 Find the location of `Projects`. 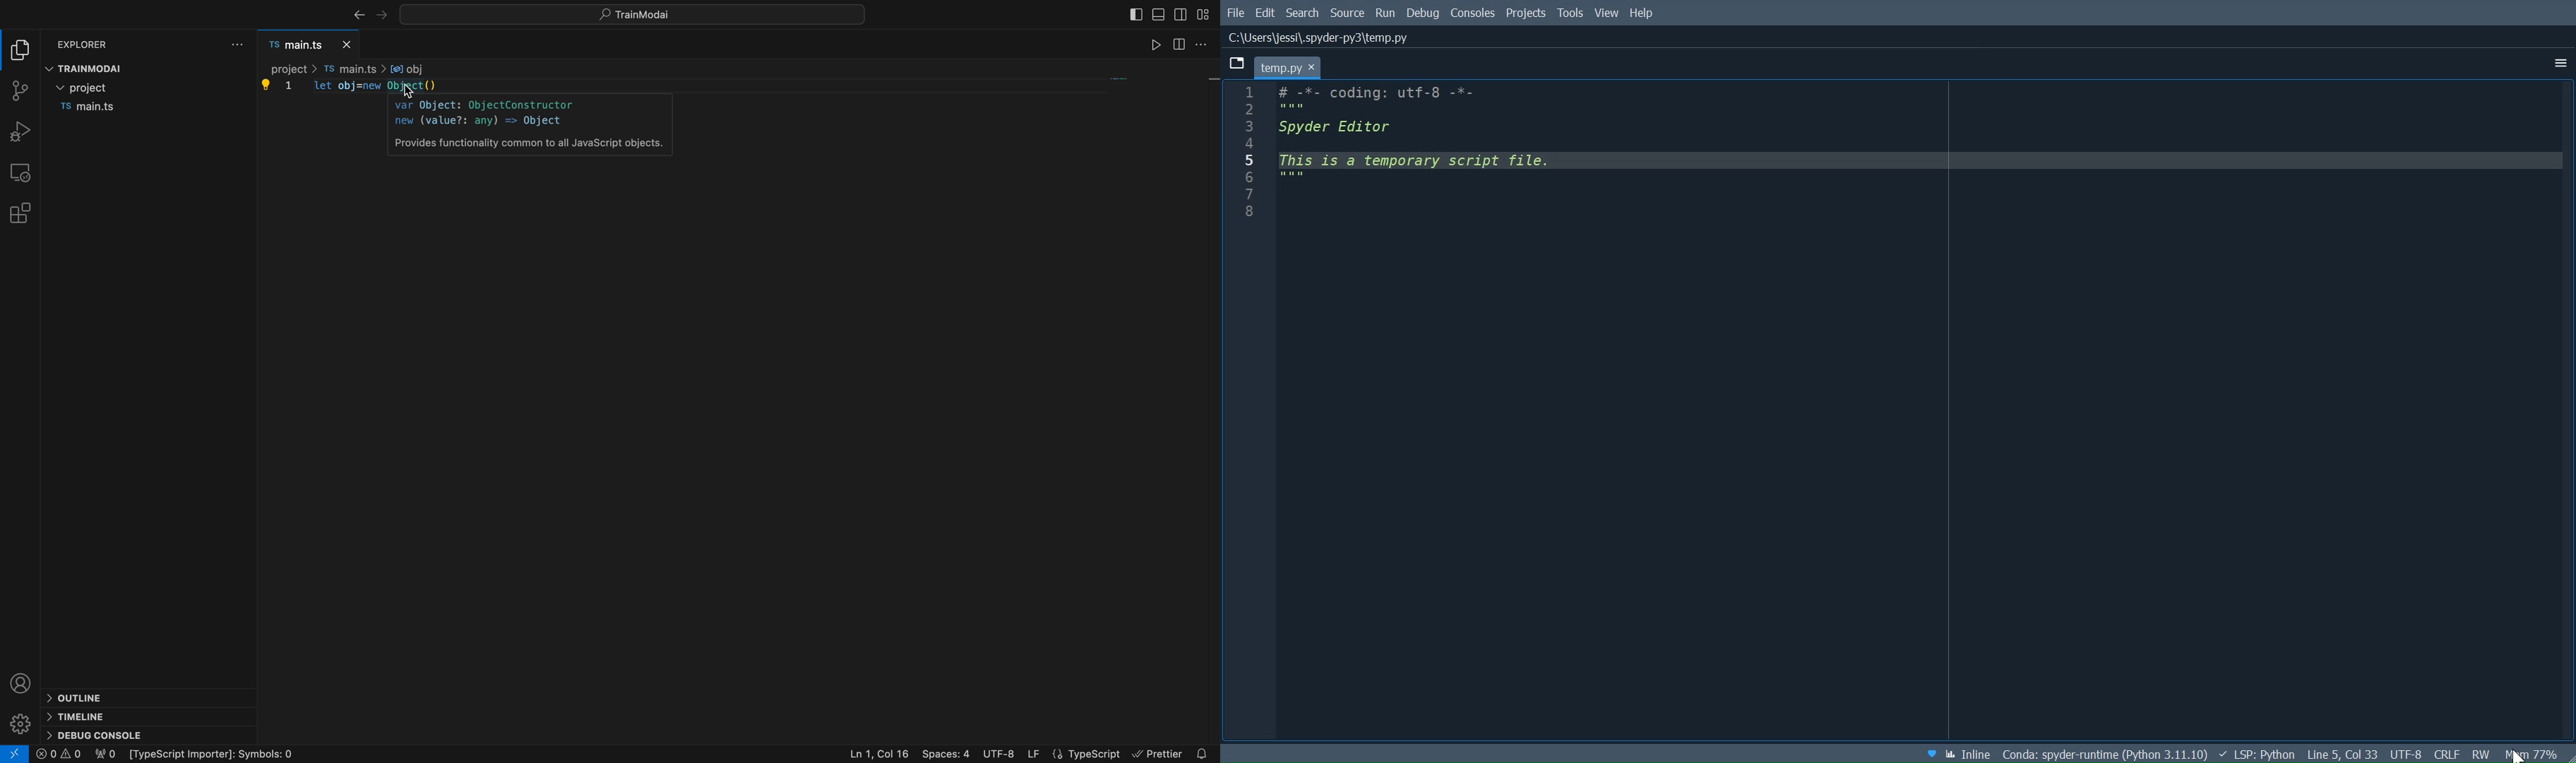

Projects is located at coordinates (1527, 14).